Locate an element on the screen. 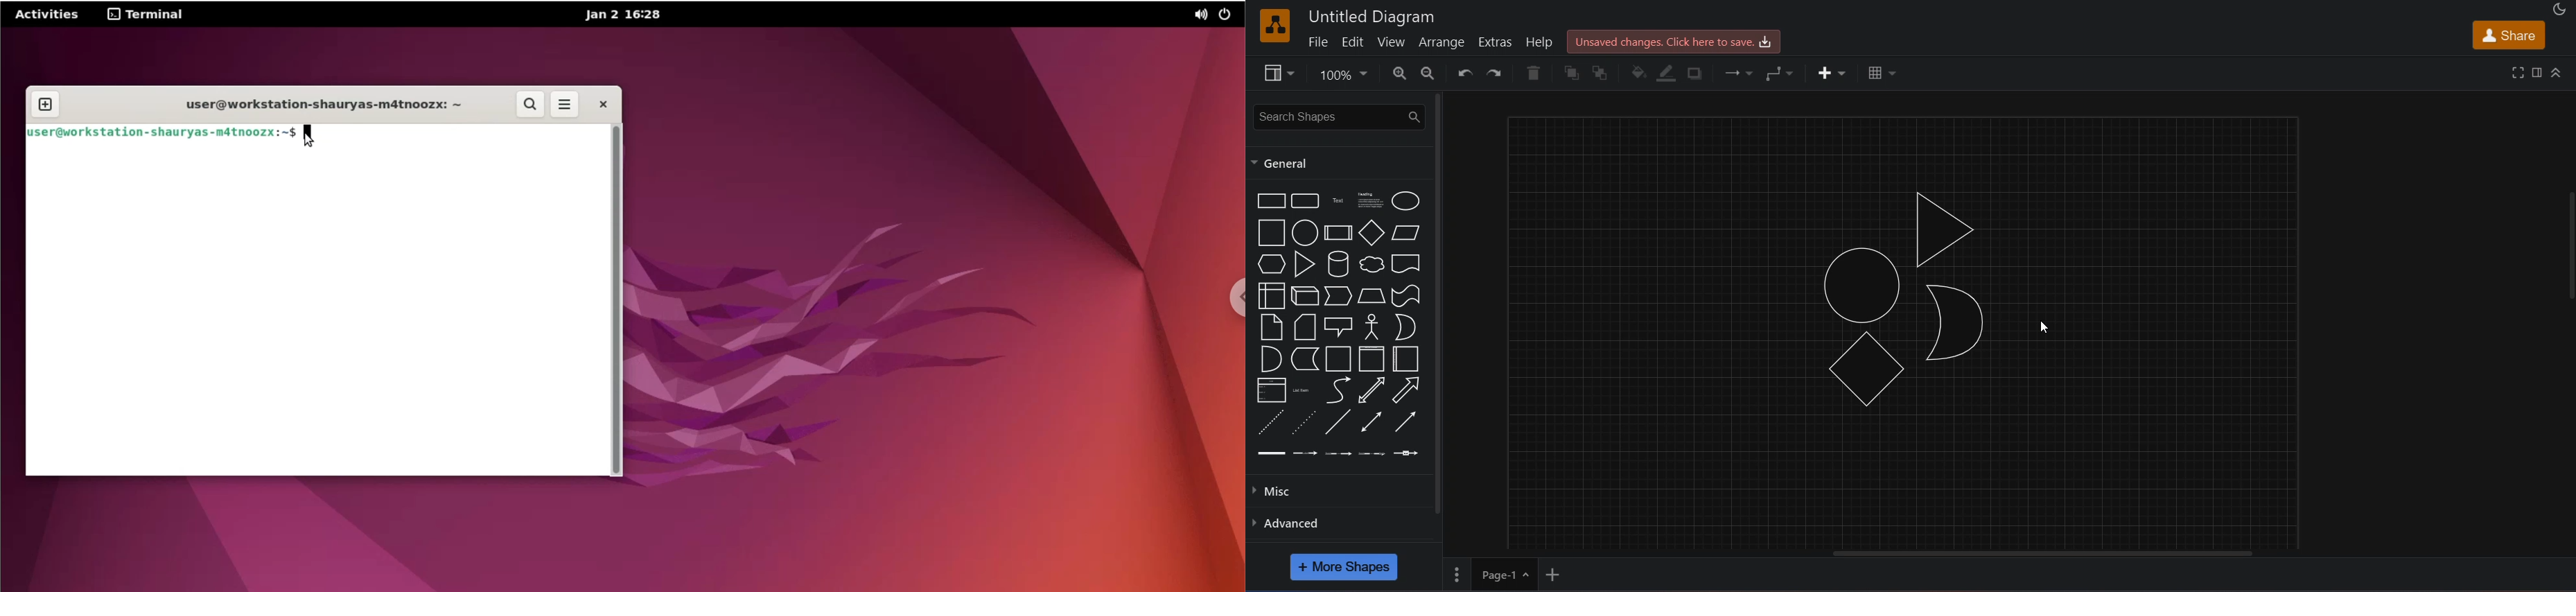 The width and height of the screenshot is (2576, 616). ellipse is located at coordinates (1404, 201).